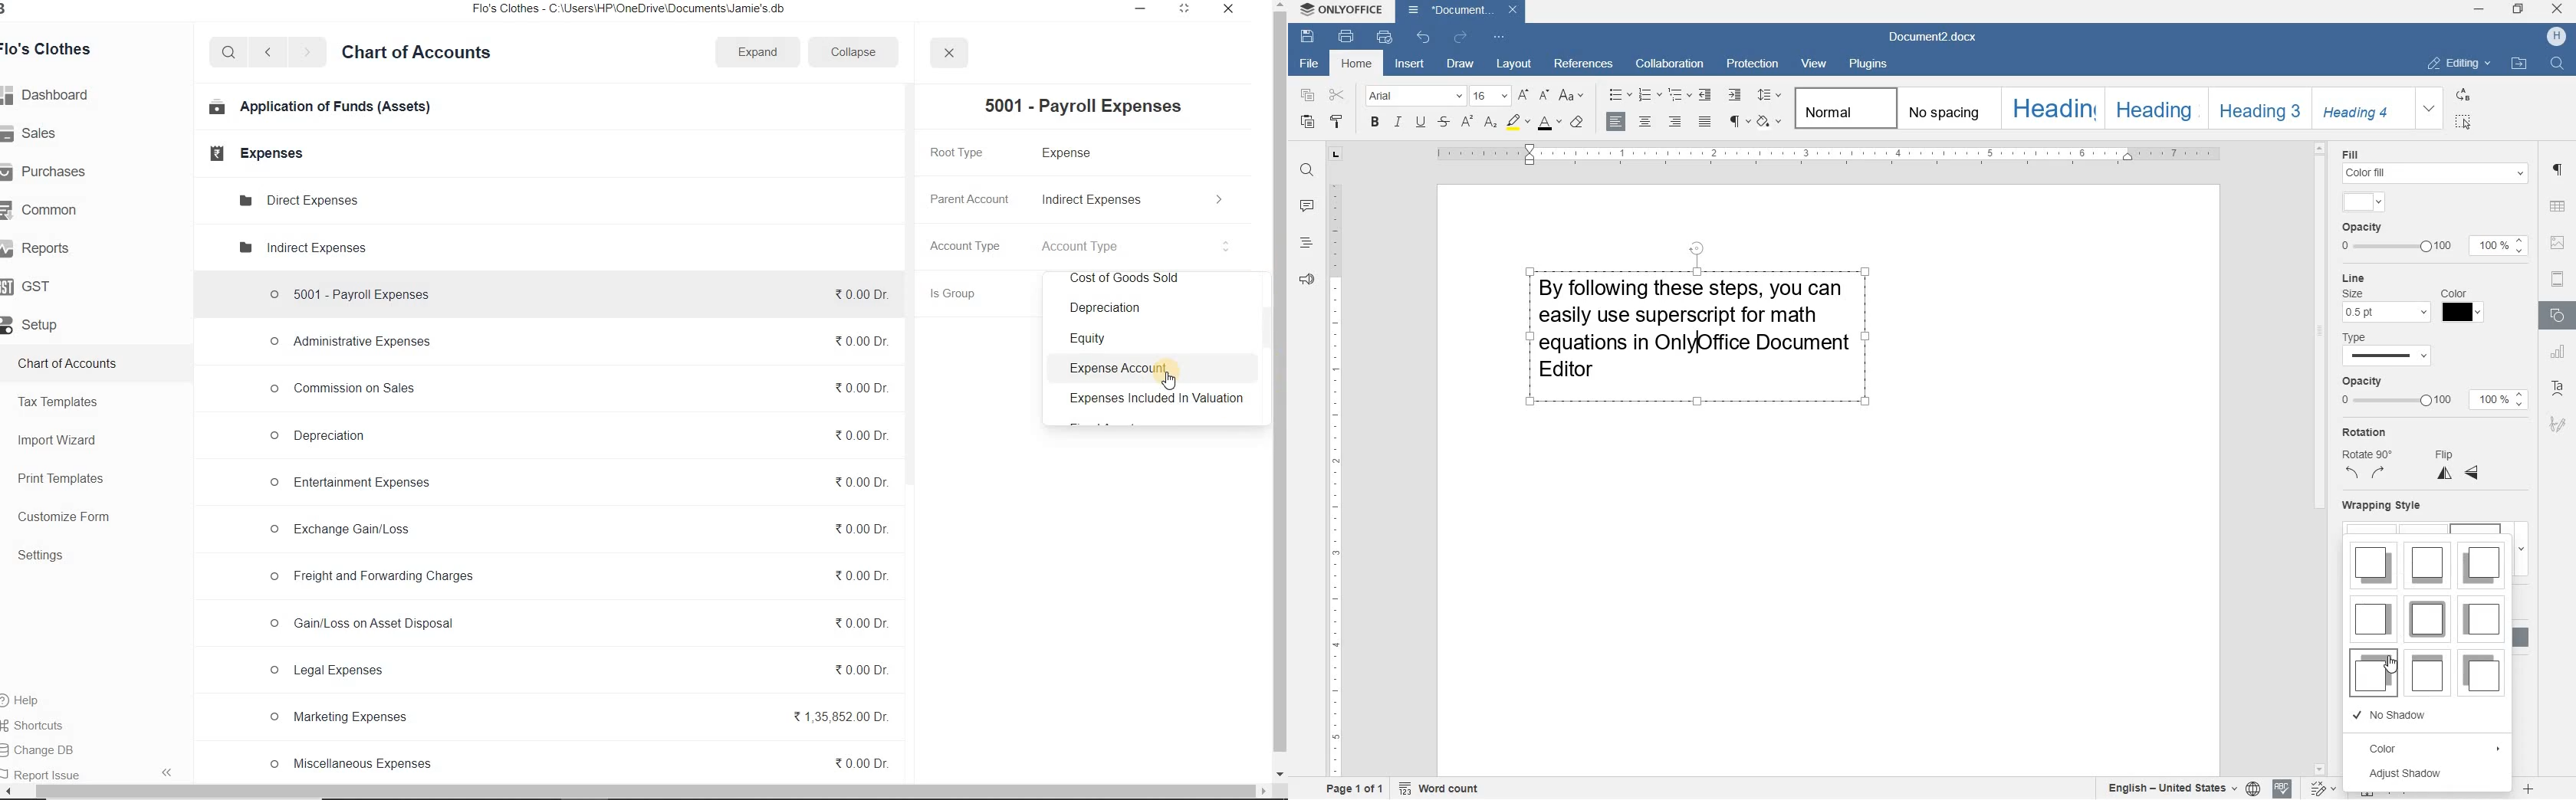 The image size is (2576, 812). What do you see at coordinates (63, 402) in the screenshot?
I see `Tax Templates` at bounding box center [63, 402].